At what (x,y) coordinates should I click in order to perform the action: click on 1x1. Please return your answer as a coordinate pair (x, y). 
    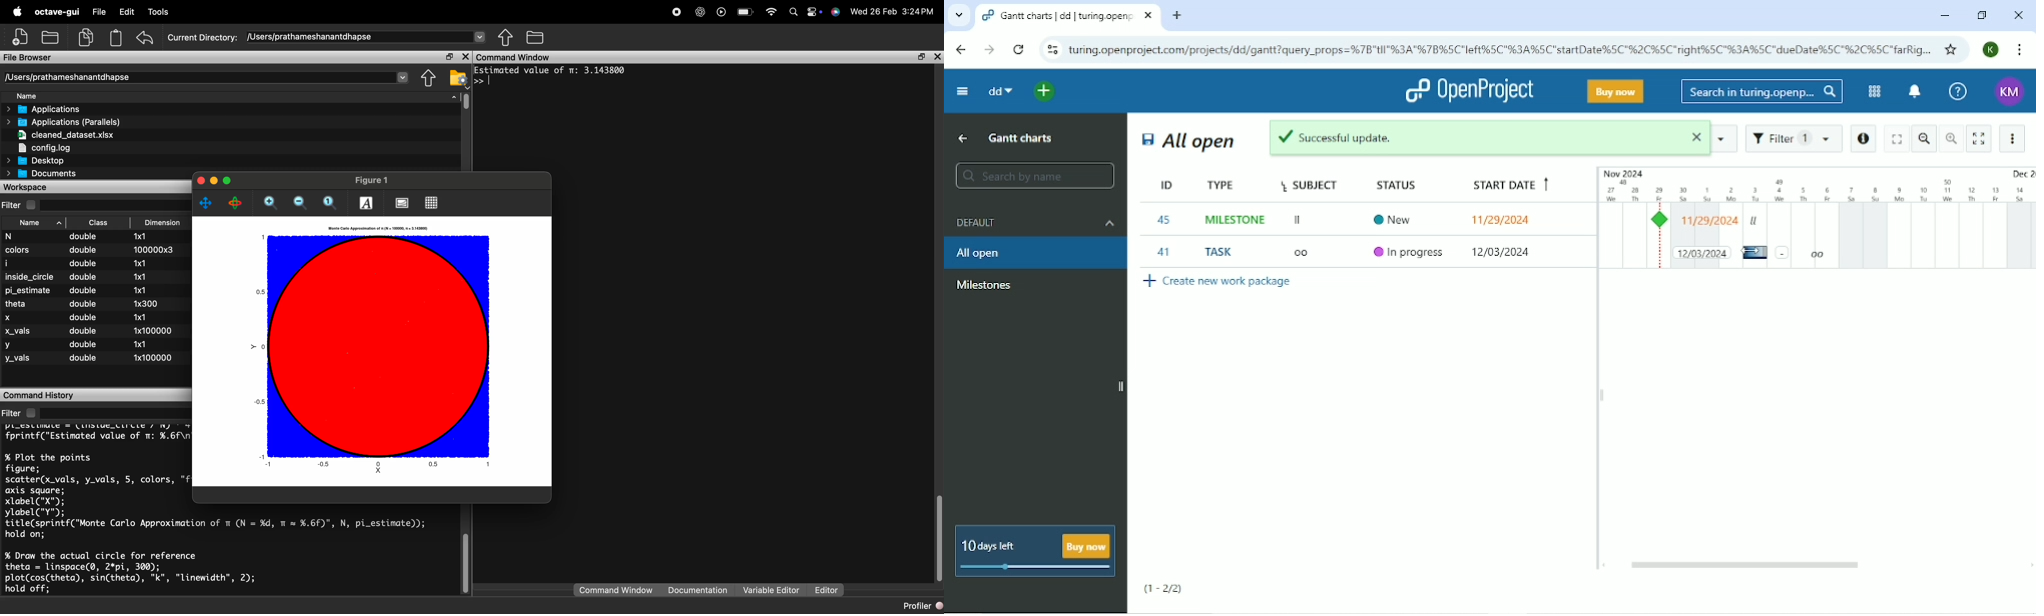
    Looking at the image, I should click on (142, 289).